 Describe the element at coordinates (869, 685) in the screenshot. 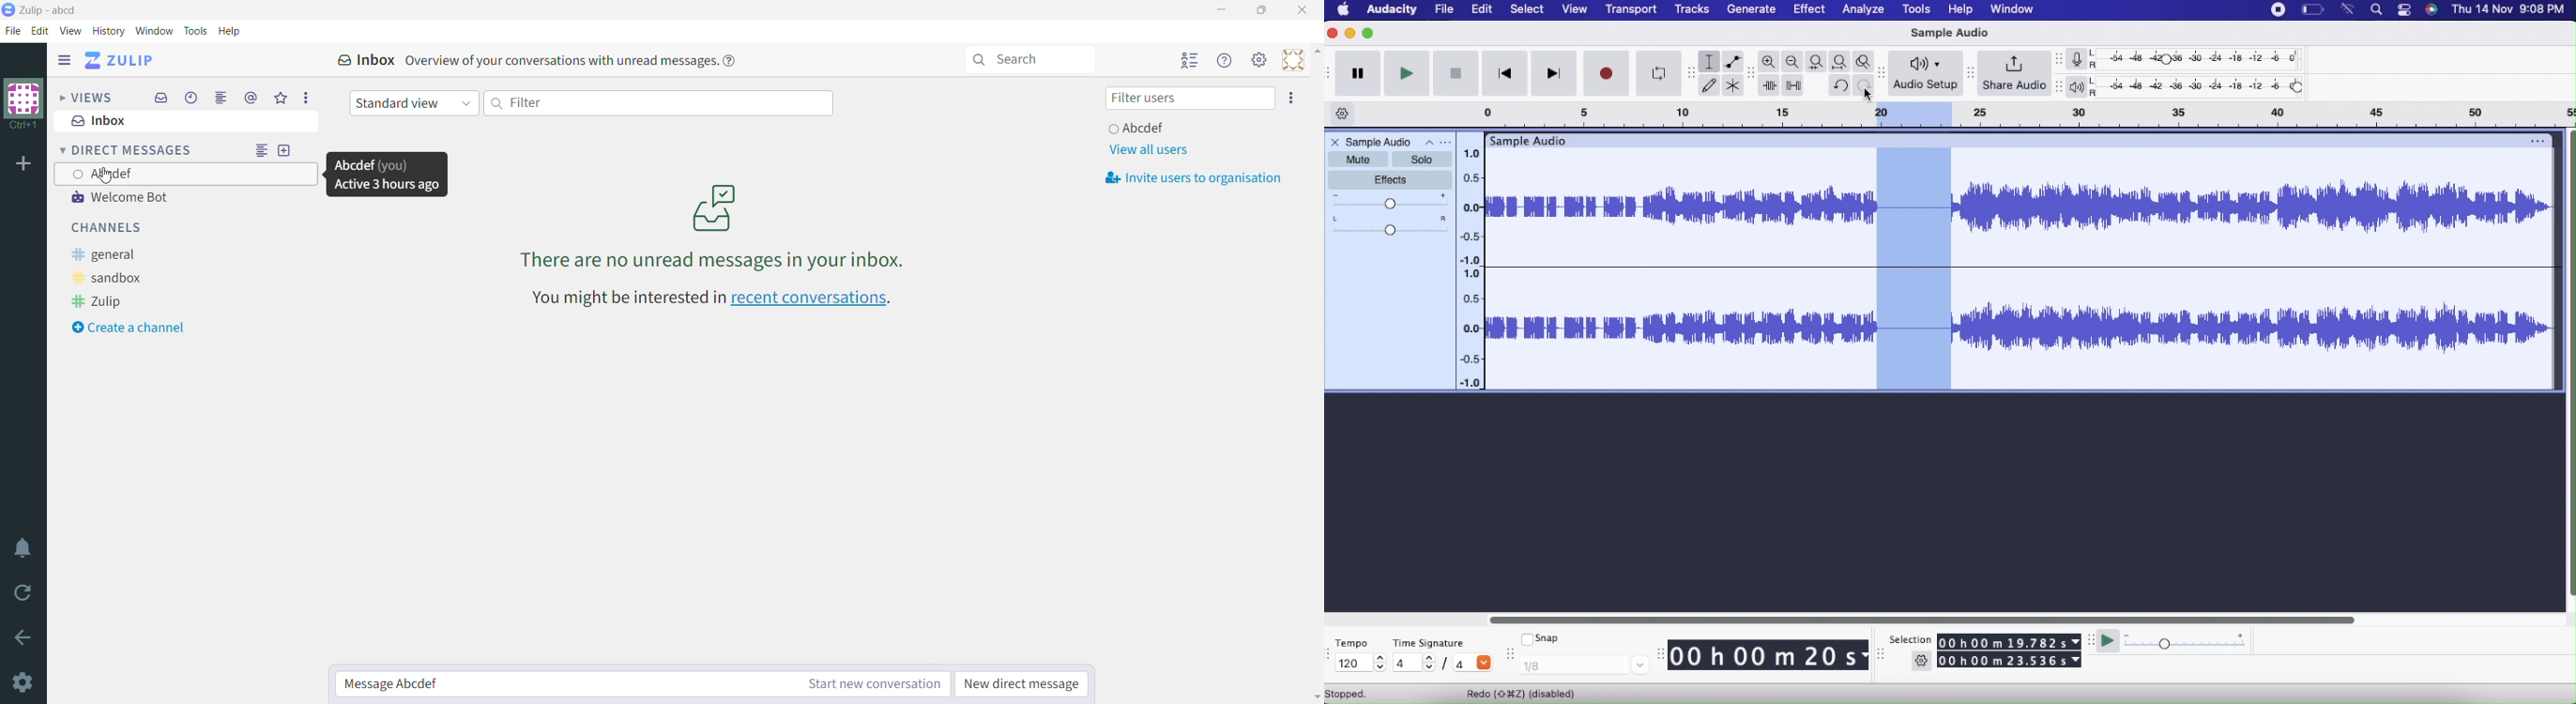

I see `Start new conversation` at that location.